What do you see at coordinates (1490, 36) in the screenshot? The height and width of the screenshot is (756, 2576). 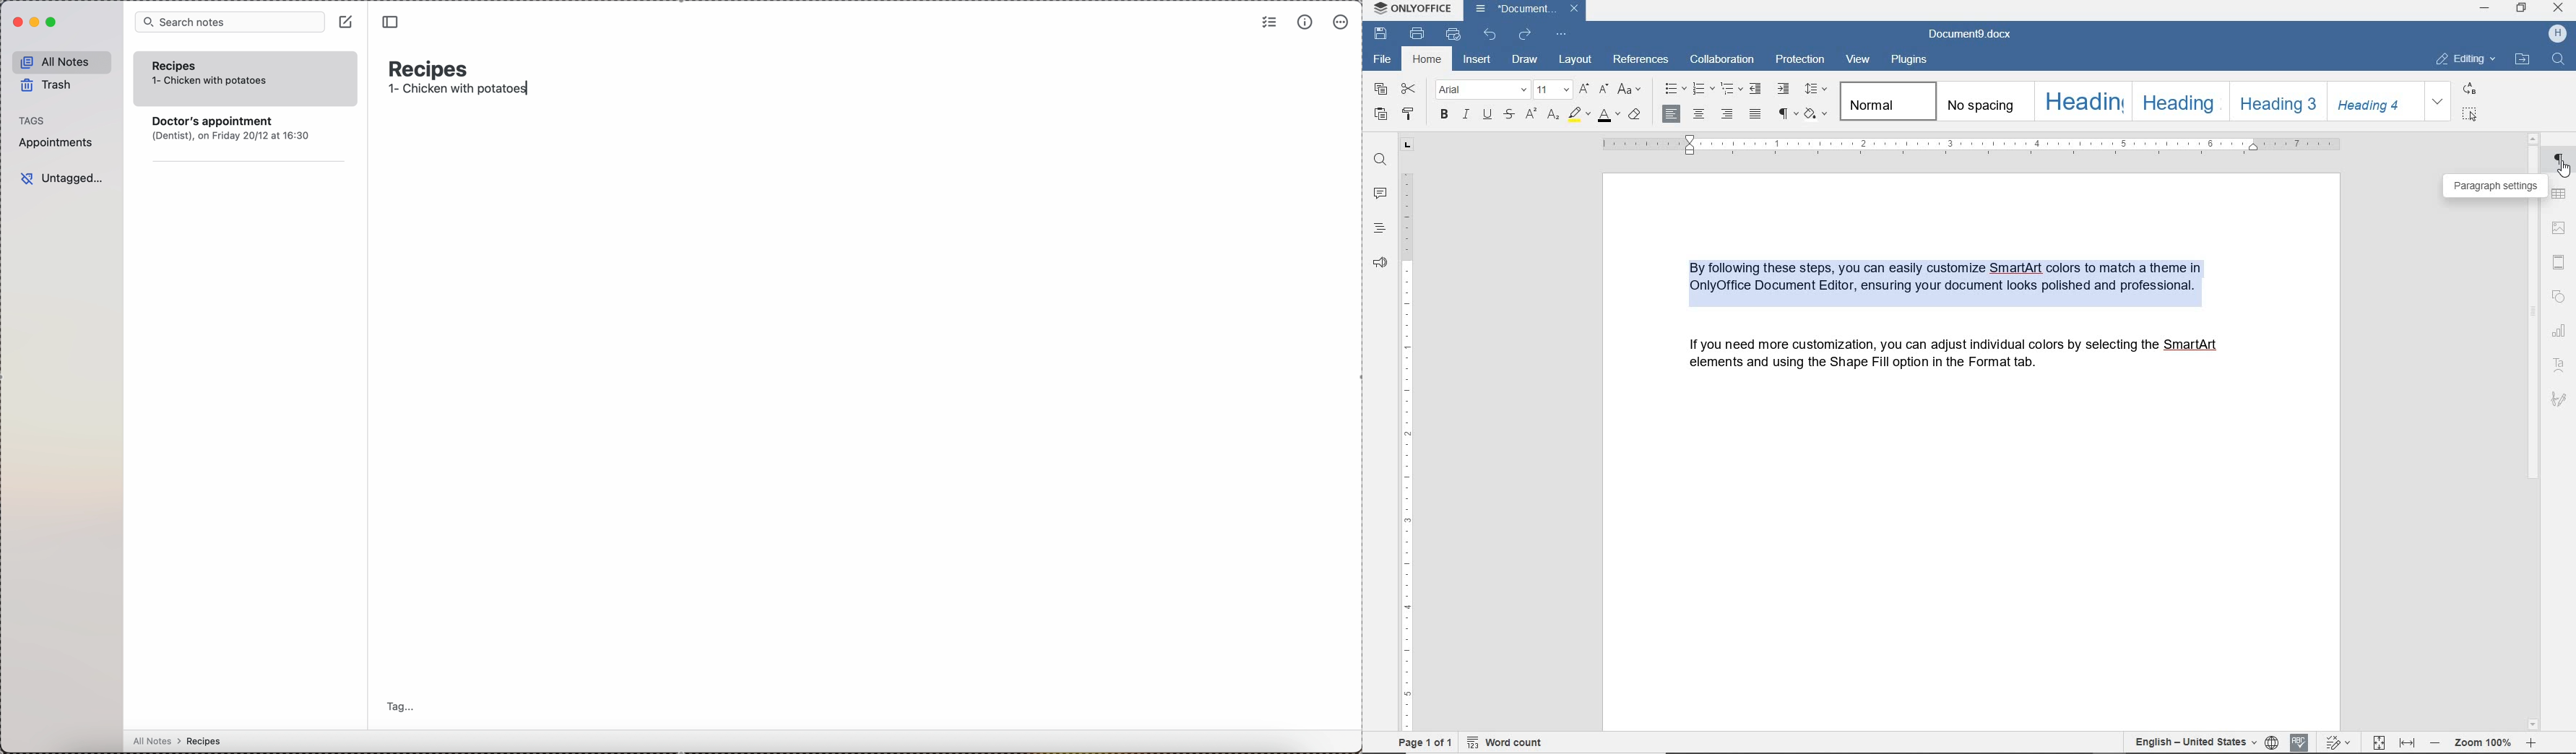 I see `undo` at bounding box center [1490, 36].